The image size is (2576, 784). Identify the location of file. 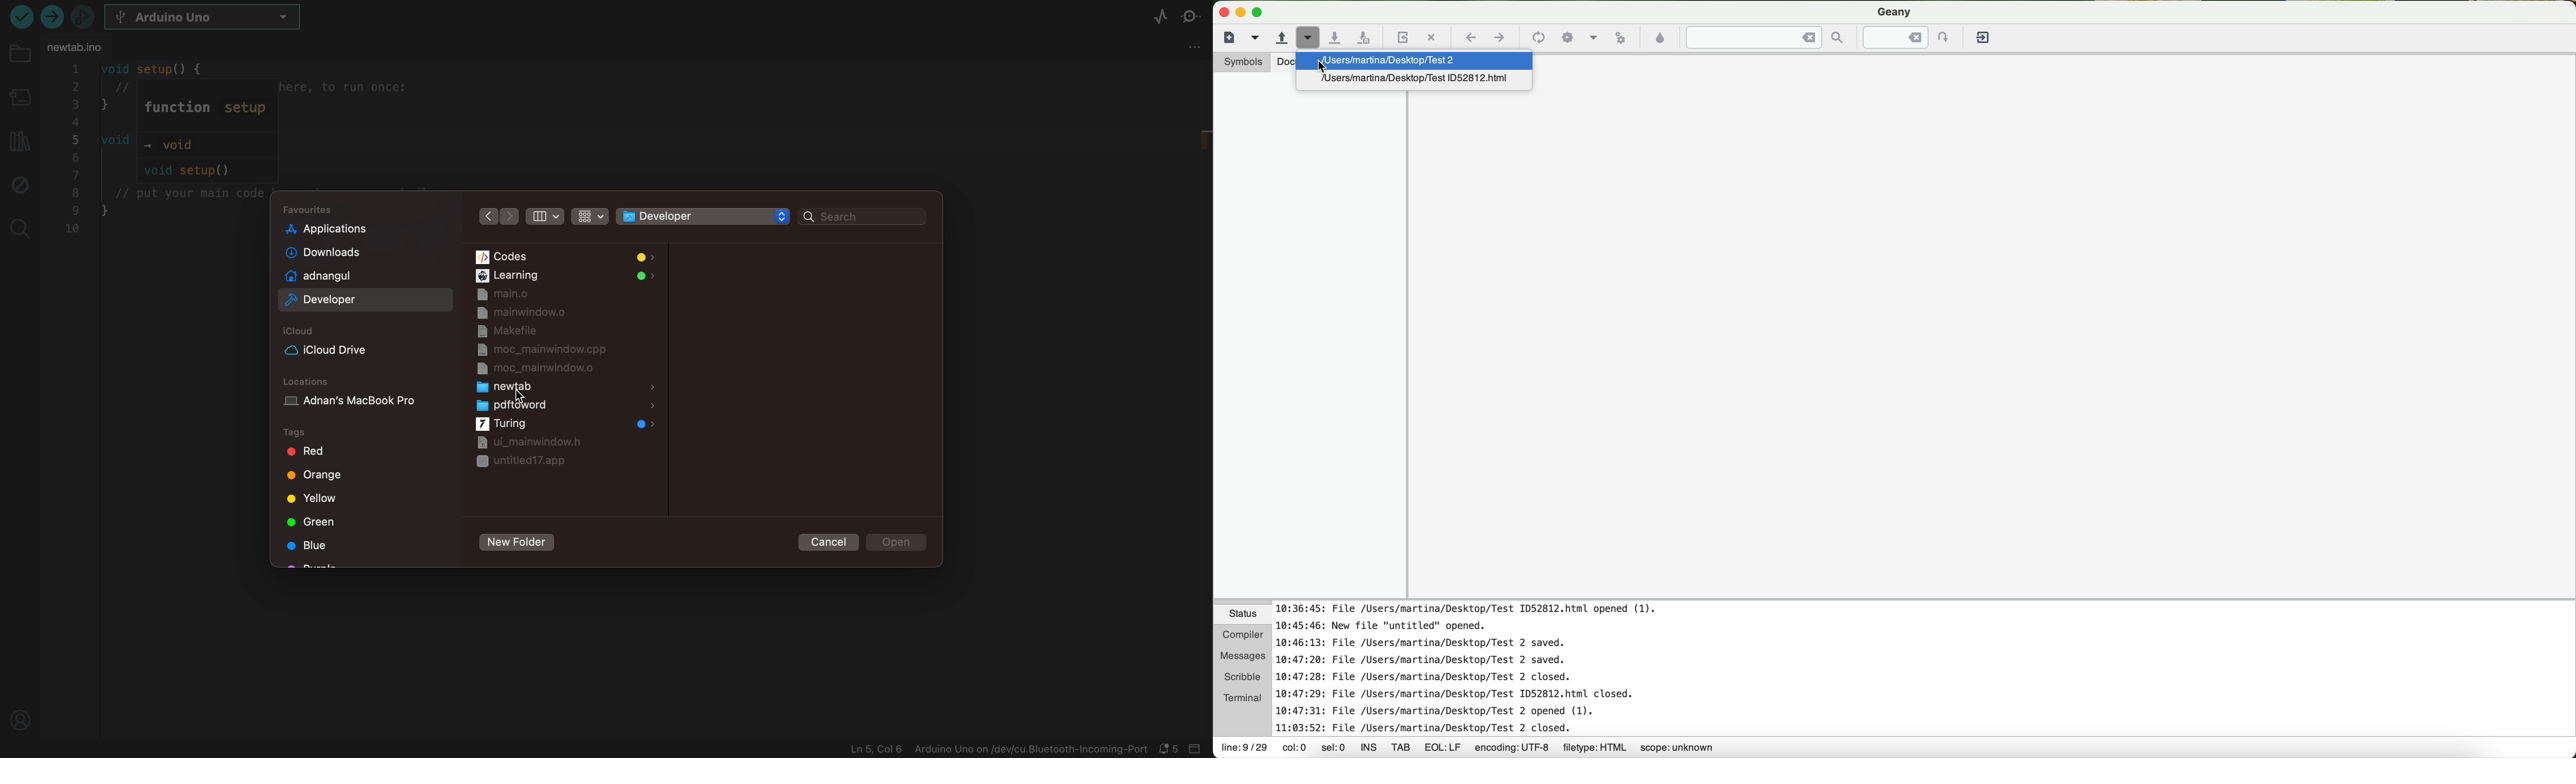
(1419, 82).